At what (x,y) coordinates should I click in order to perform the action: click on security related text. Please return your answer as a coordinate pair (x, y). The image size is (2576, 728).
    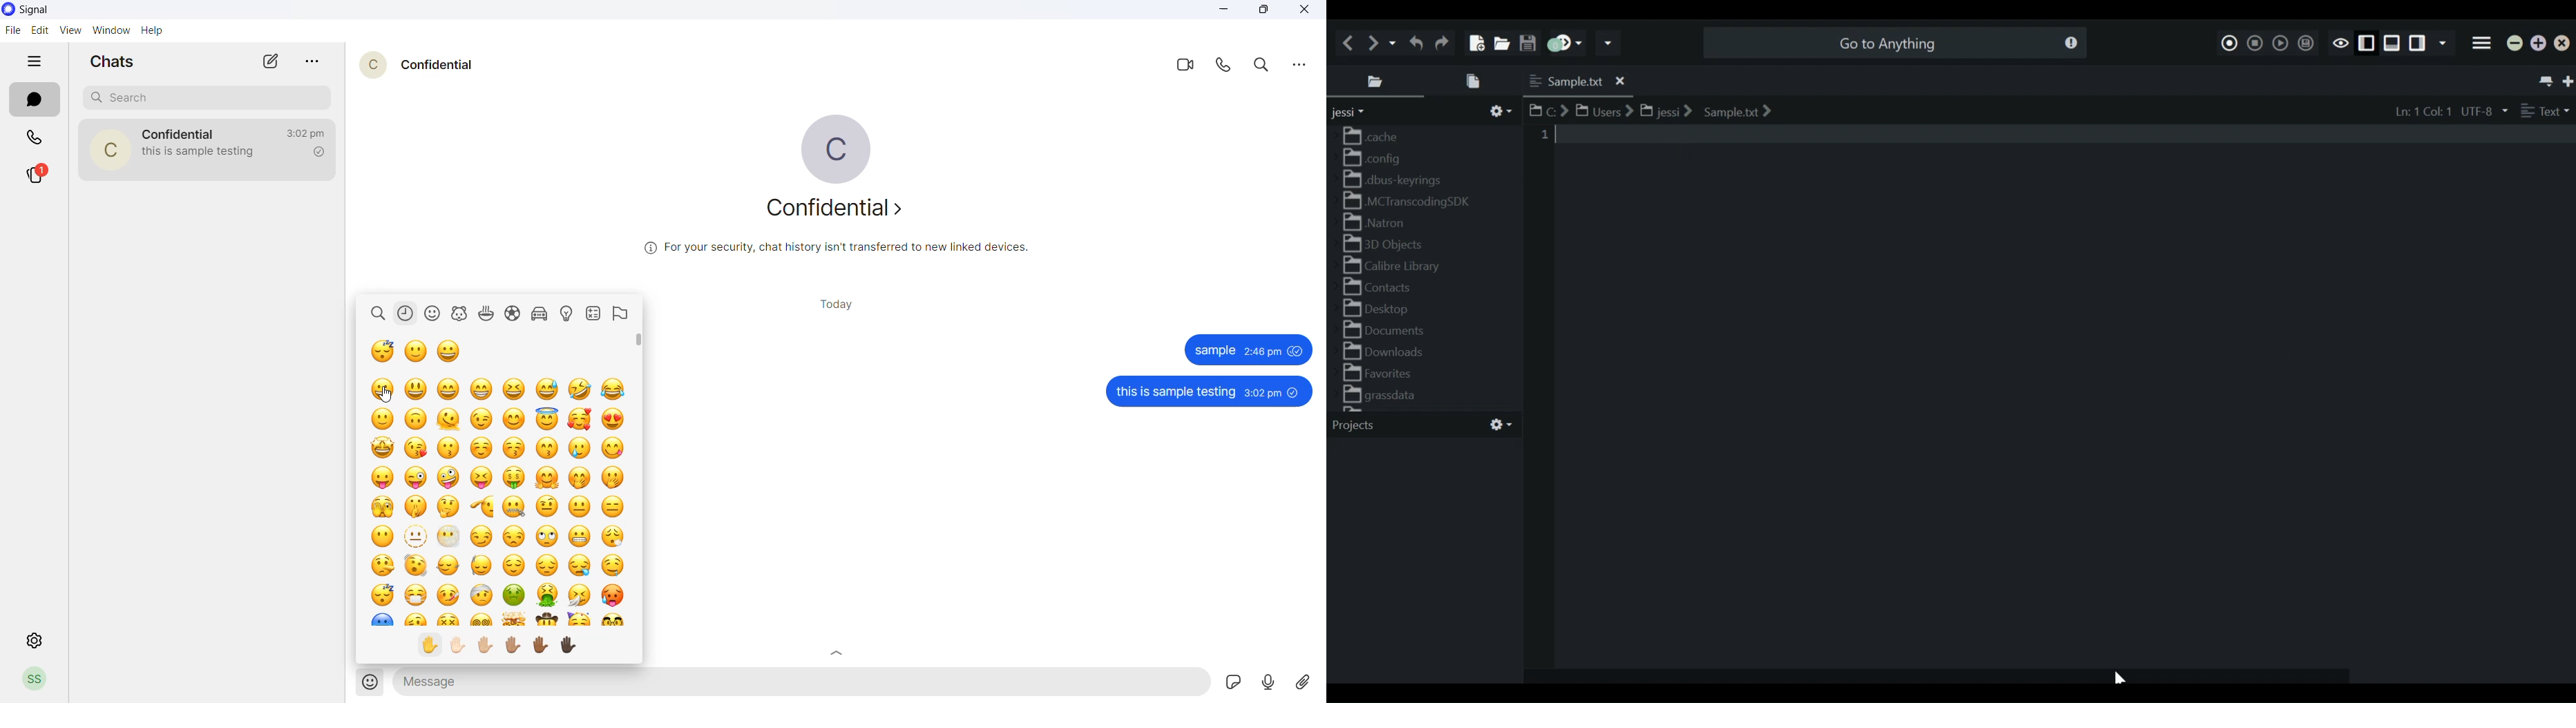
    Looking at the image, I should click on (835, 249).